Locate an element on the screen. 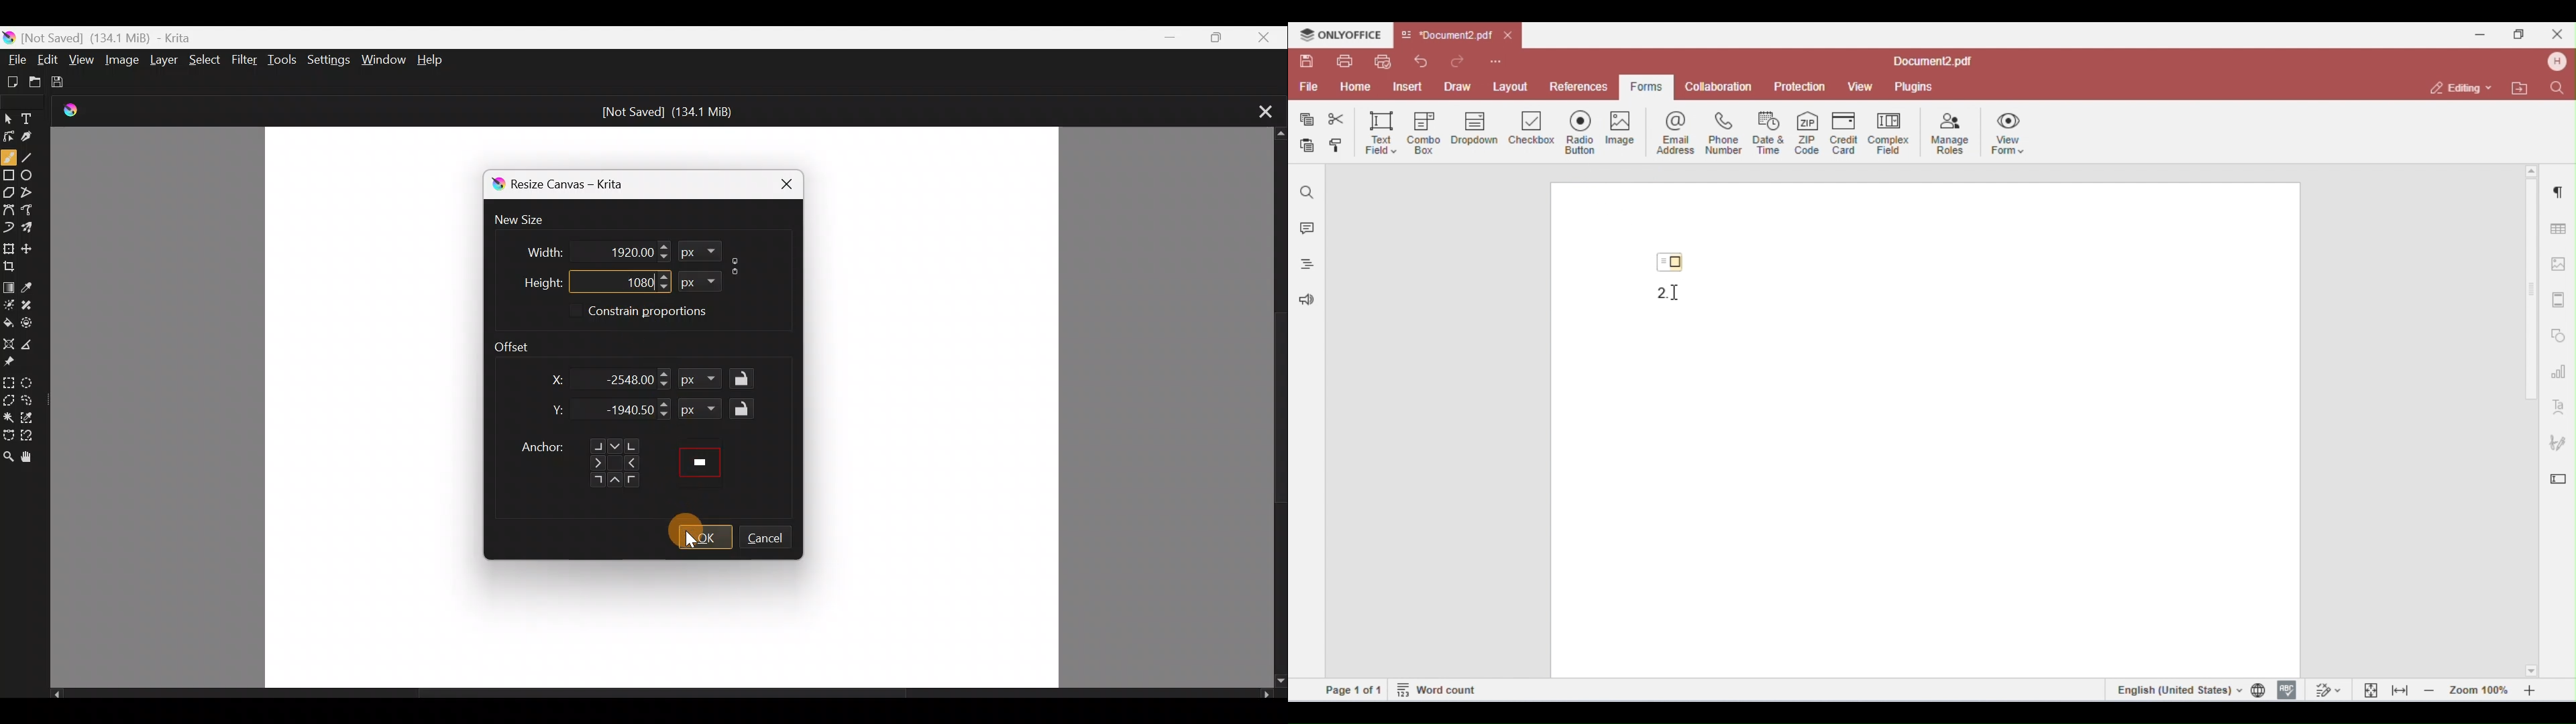 This screenshot has height=728, width=2576. Increase height is located at coordinates (661, 276).